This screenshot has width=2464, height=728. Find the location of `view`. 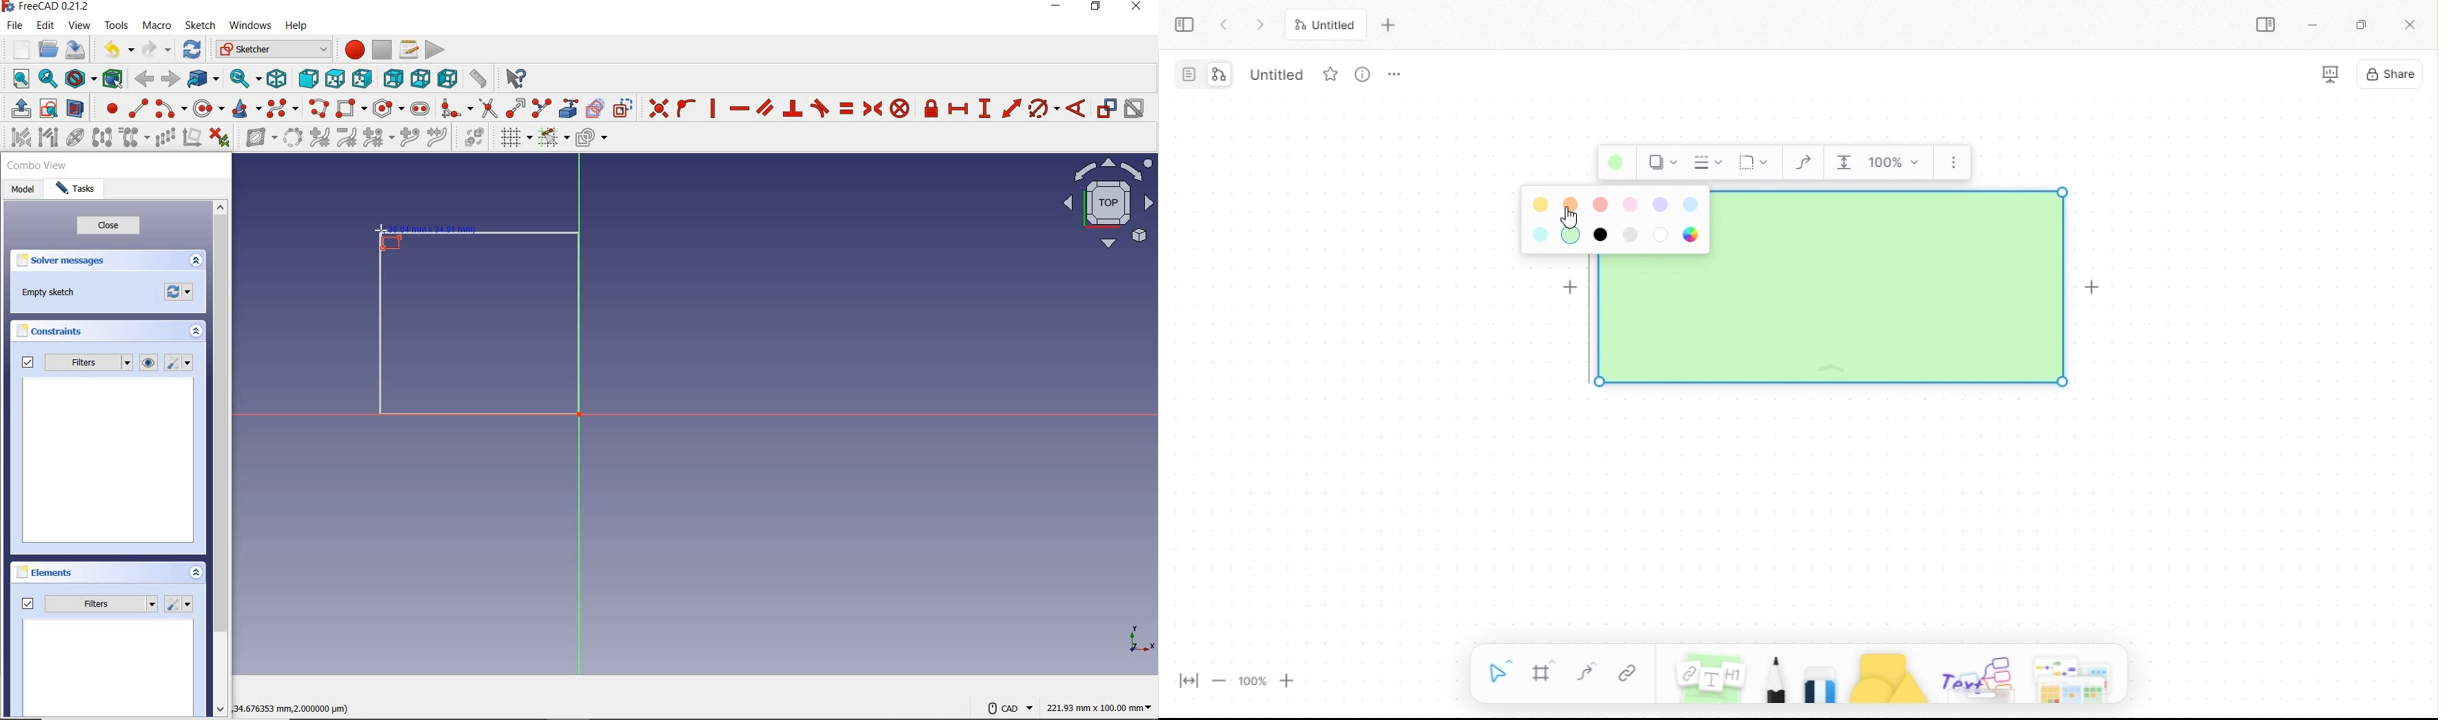

view is located at coordinates (80, 26).